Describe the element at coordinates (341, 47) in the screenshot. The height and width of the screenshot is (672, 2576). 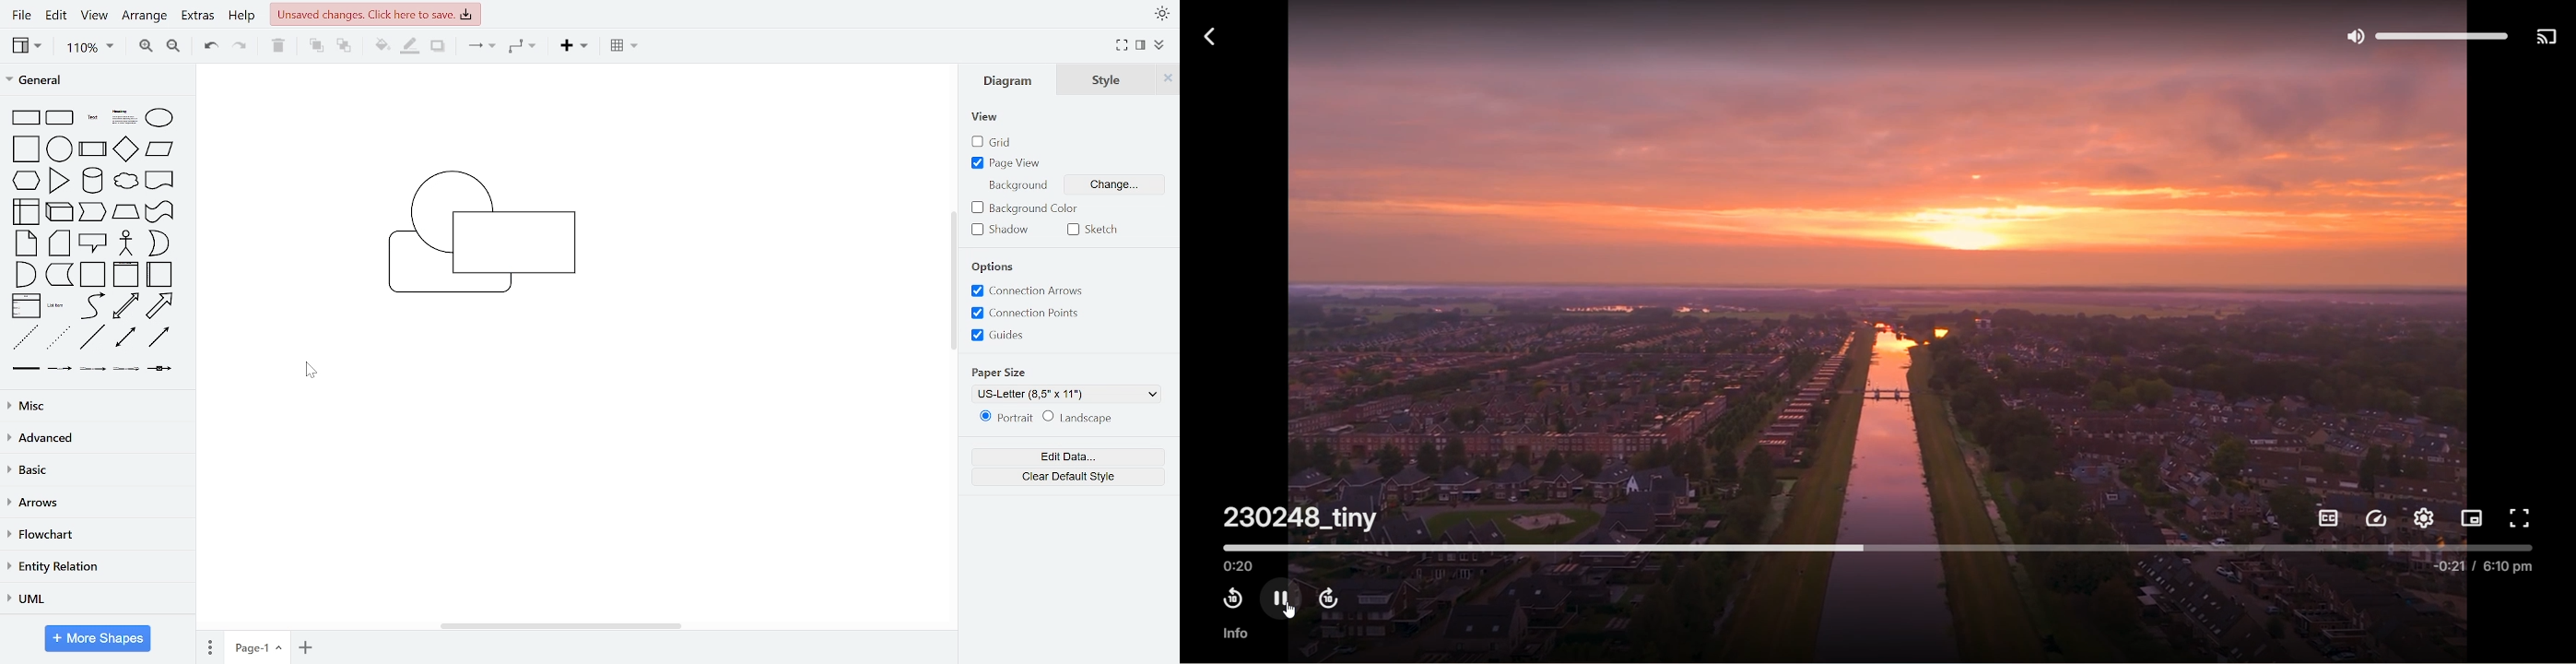
I see `to back` at that location.